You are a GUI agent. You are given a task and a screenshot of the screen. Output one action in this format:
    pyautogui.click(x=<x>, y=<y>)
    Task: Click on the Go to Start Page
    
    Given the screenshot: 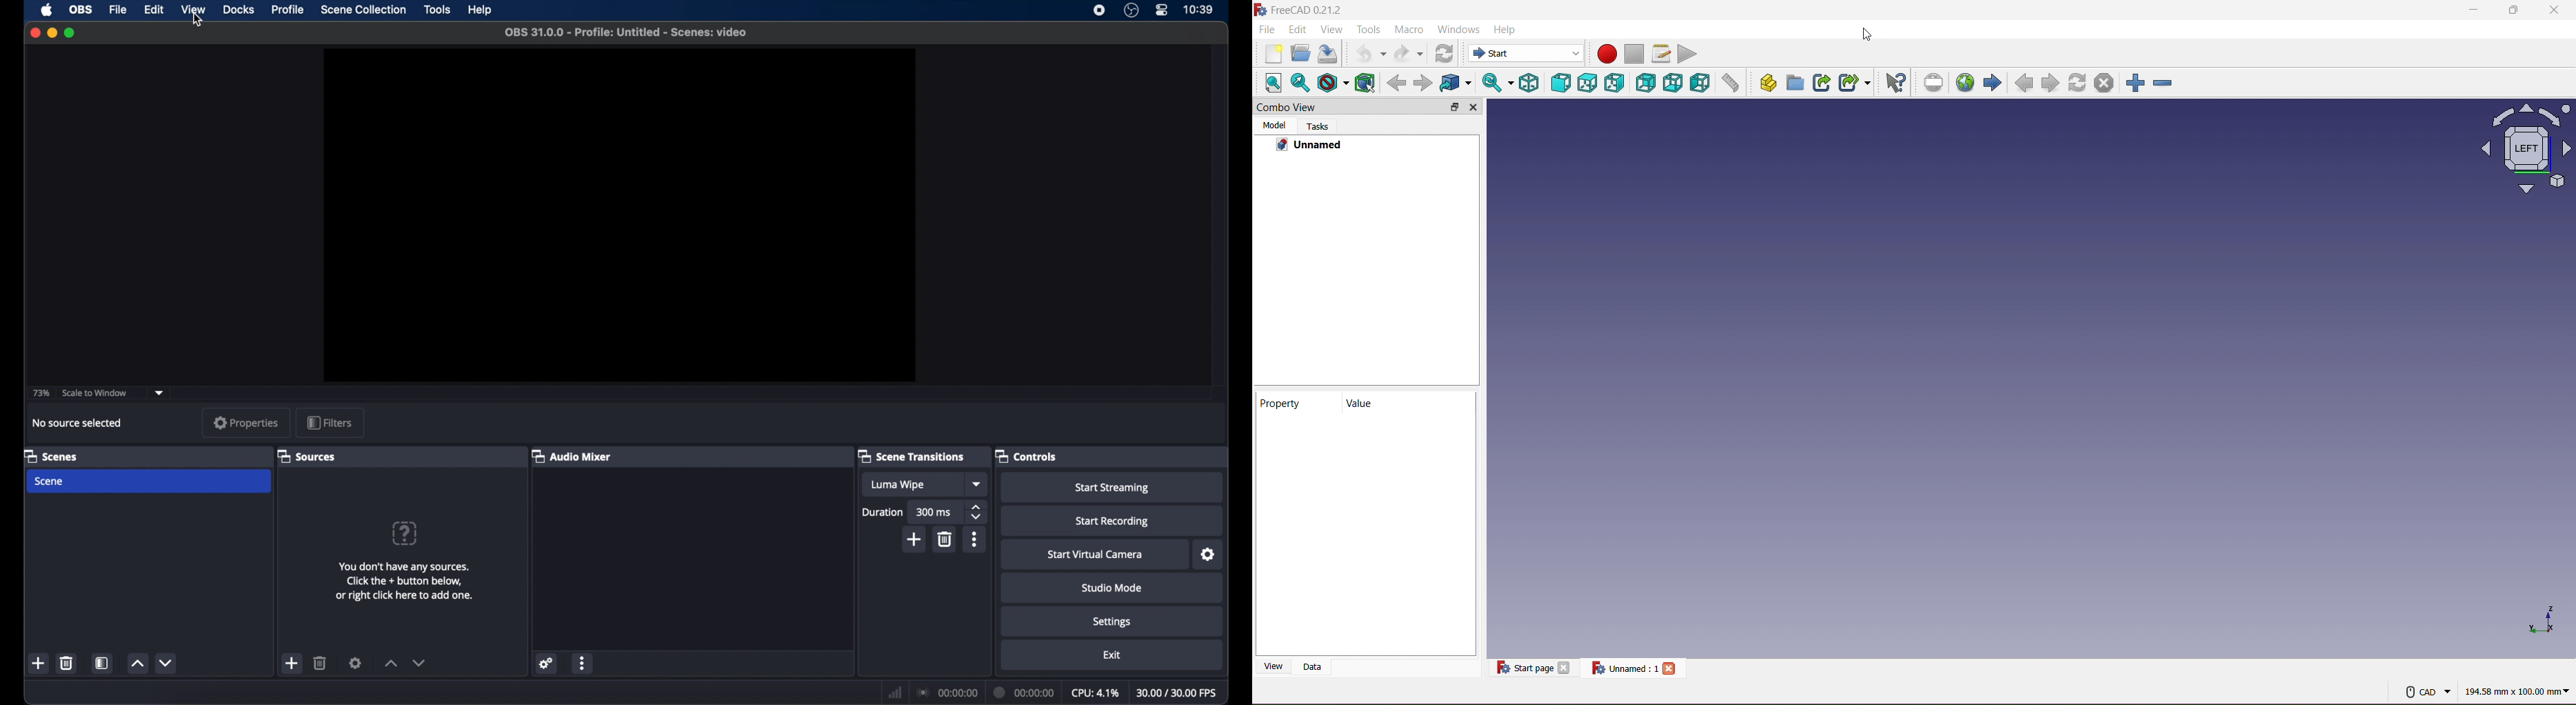 What is the action you would take?
    pyautogui.click(x=1964, y=82)
    